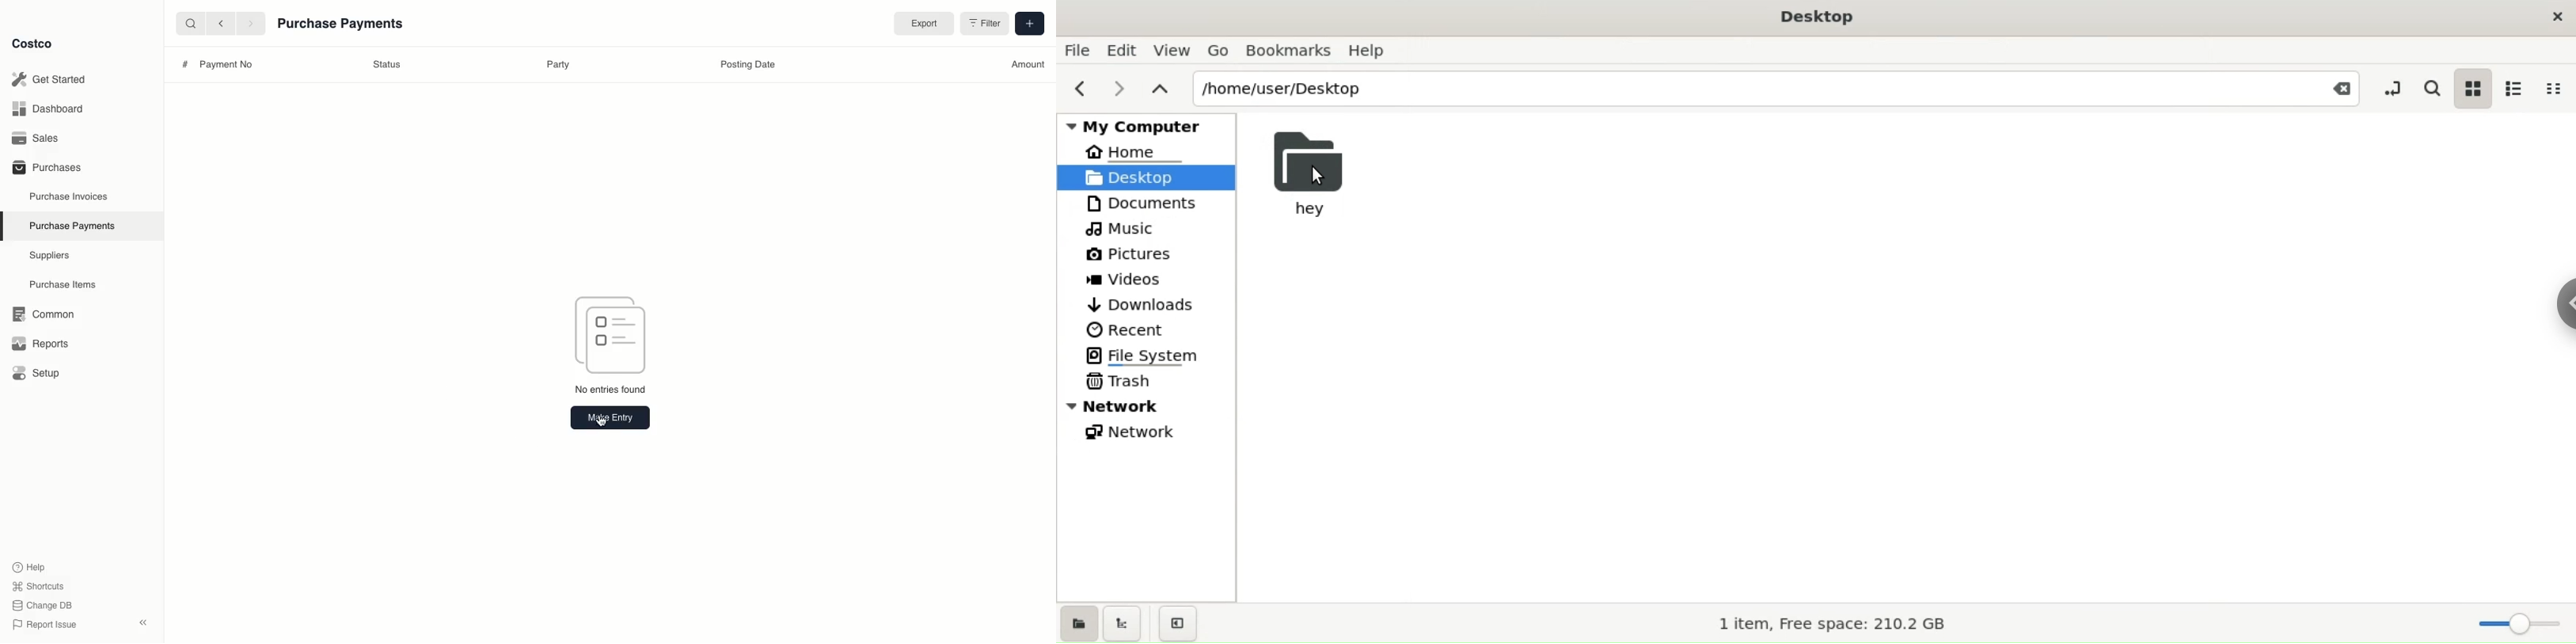 The width and height of the screenshot is (2576, 644). I want to click on Help, so click(29, 566).